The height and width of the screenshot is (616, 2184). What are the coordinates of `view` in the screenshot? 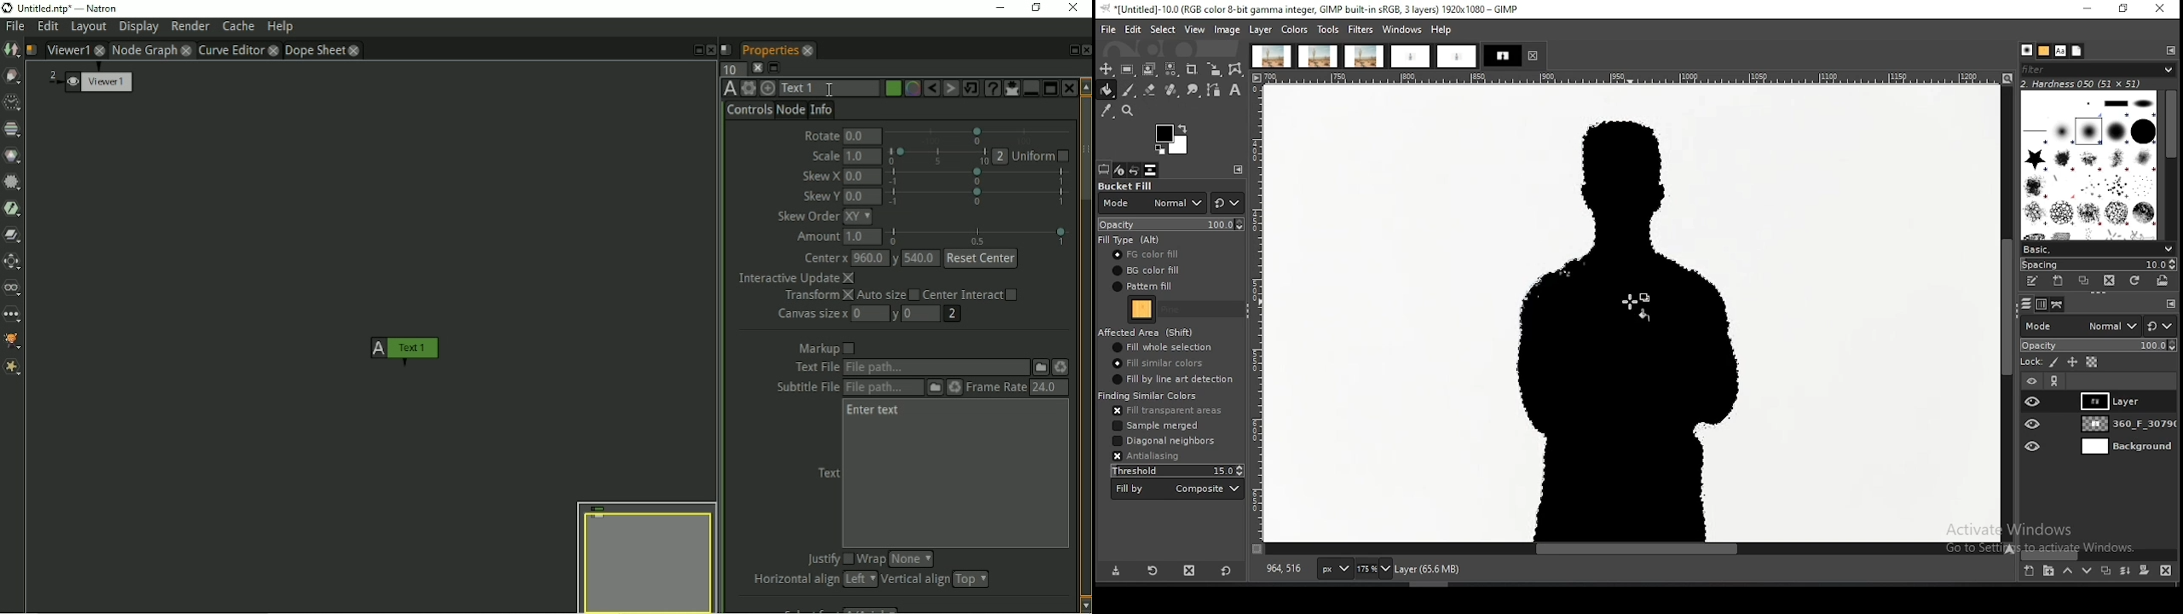 It's located at (1196, 29).